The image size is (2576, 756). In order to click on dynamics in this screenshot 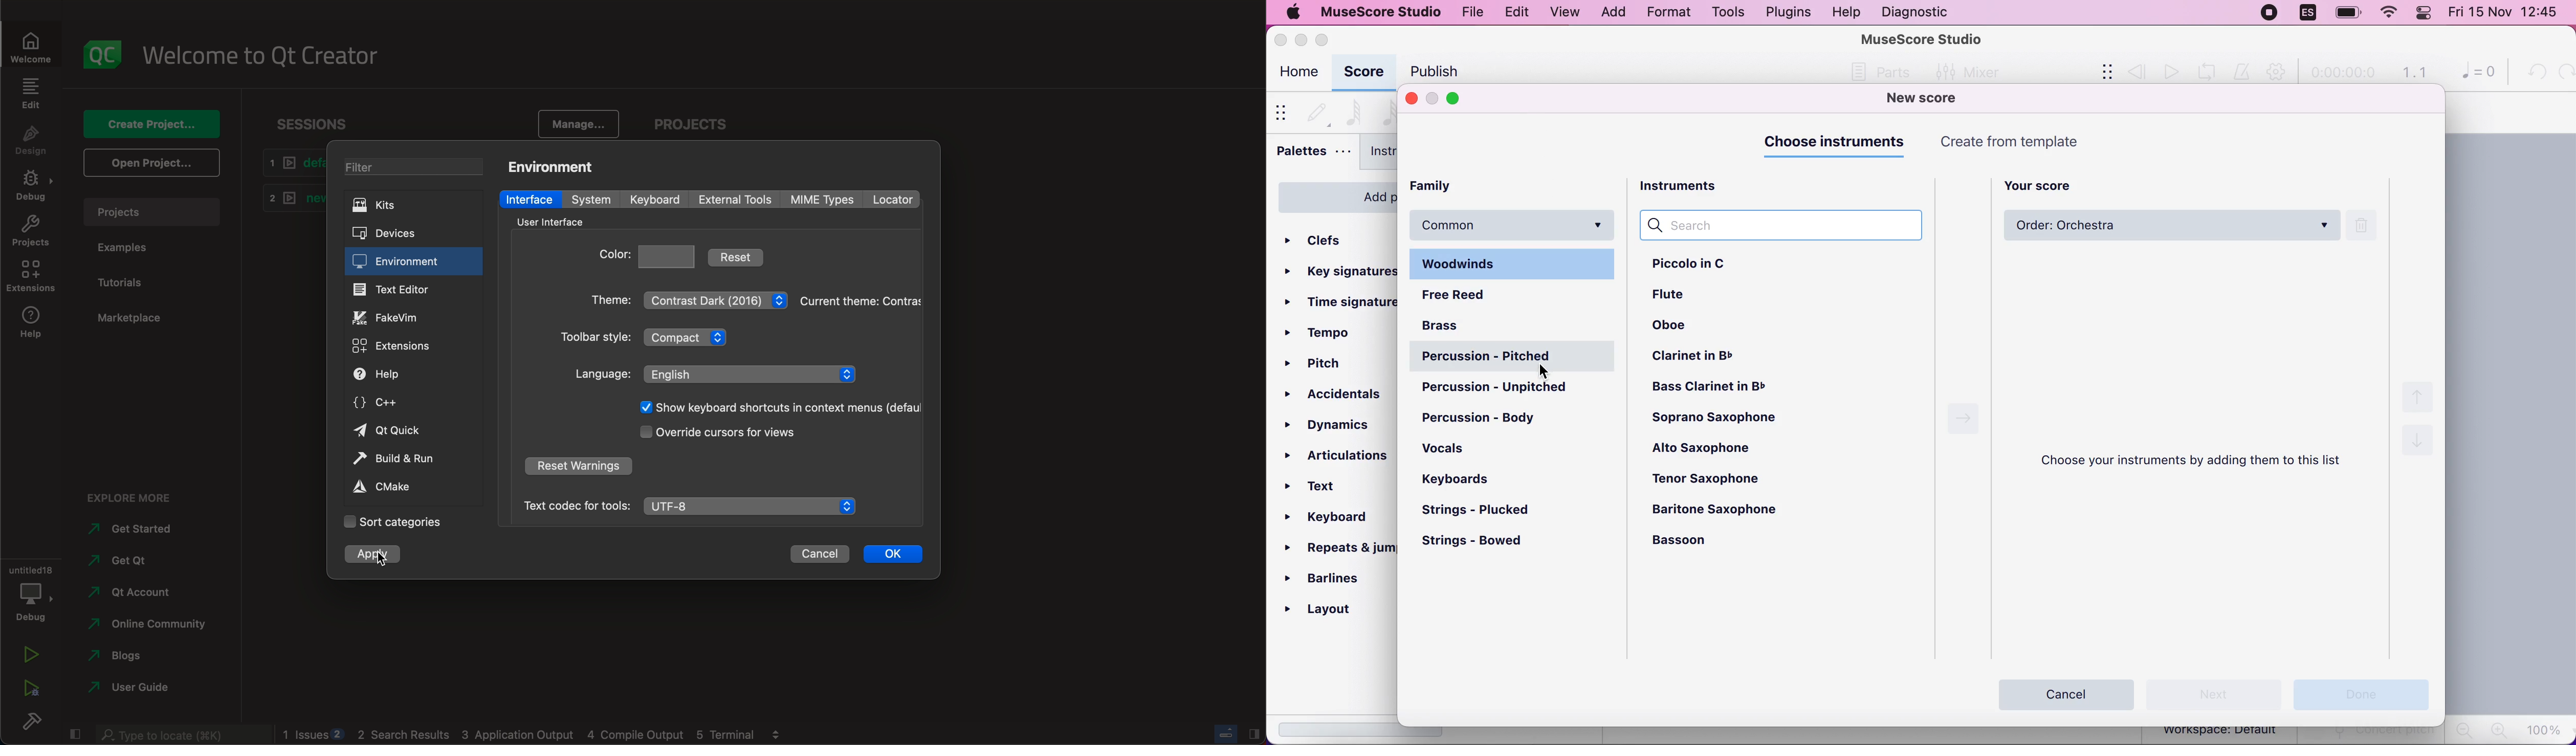, I will do `click(1337, 423)`.